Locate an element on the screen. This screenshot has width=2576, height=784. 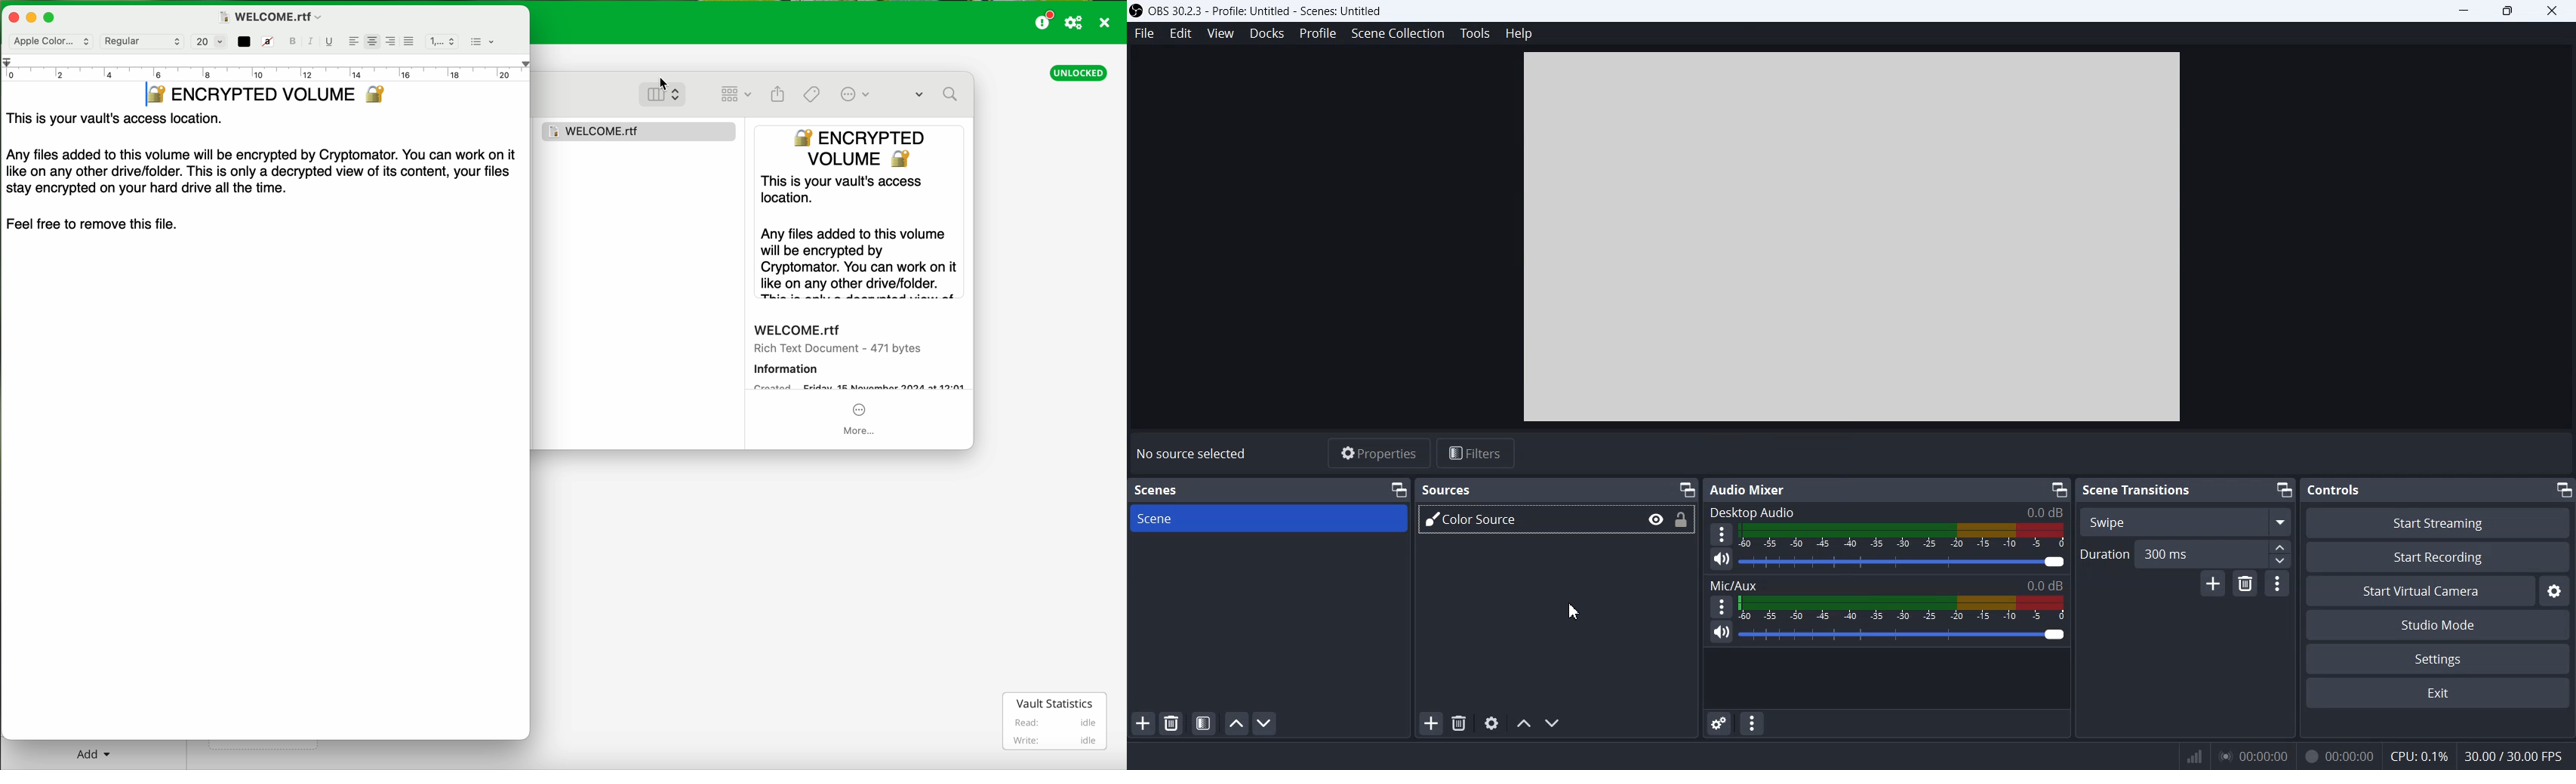
Eye is located at coordinates (1657, 519).